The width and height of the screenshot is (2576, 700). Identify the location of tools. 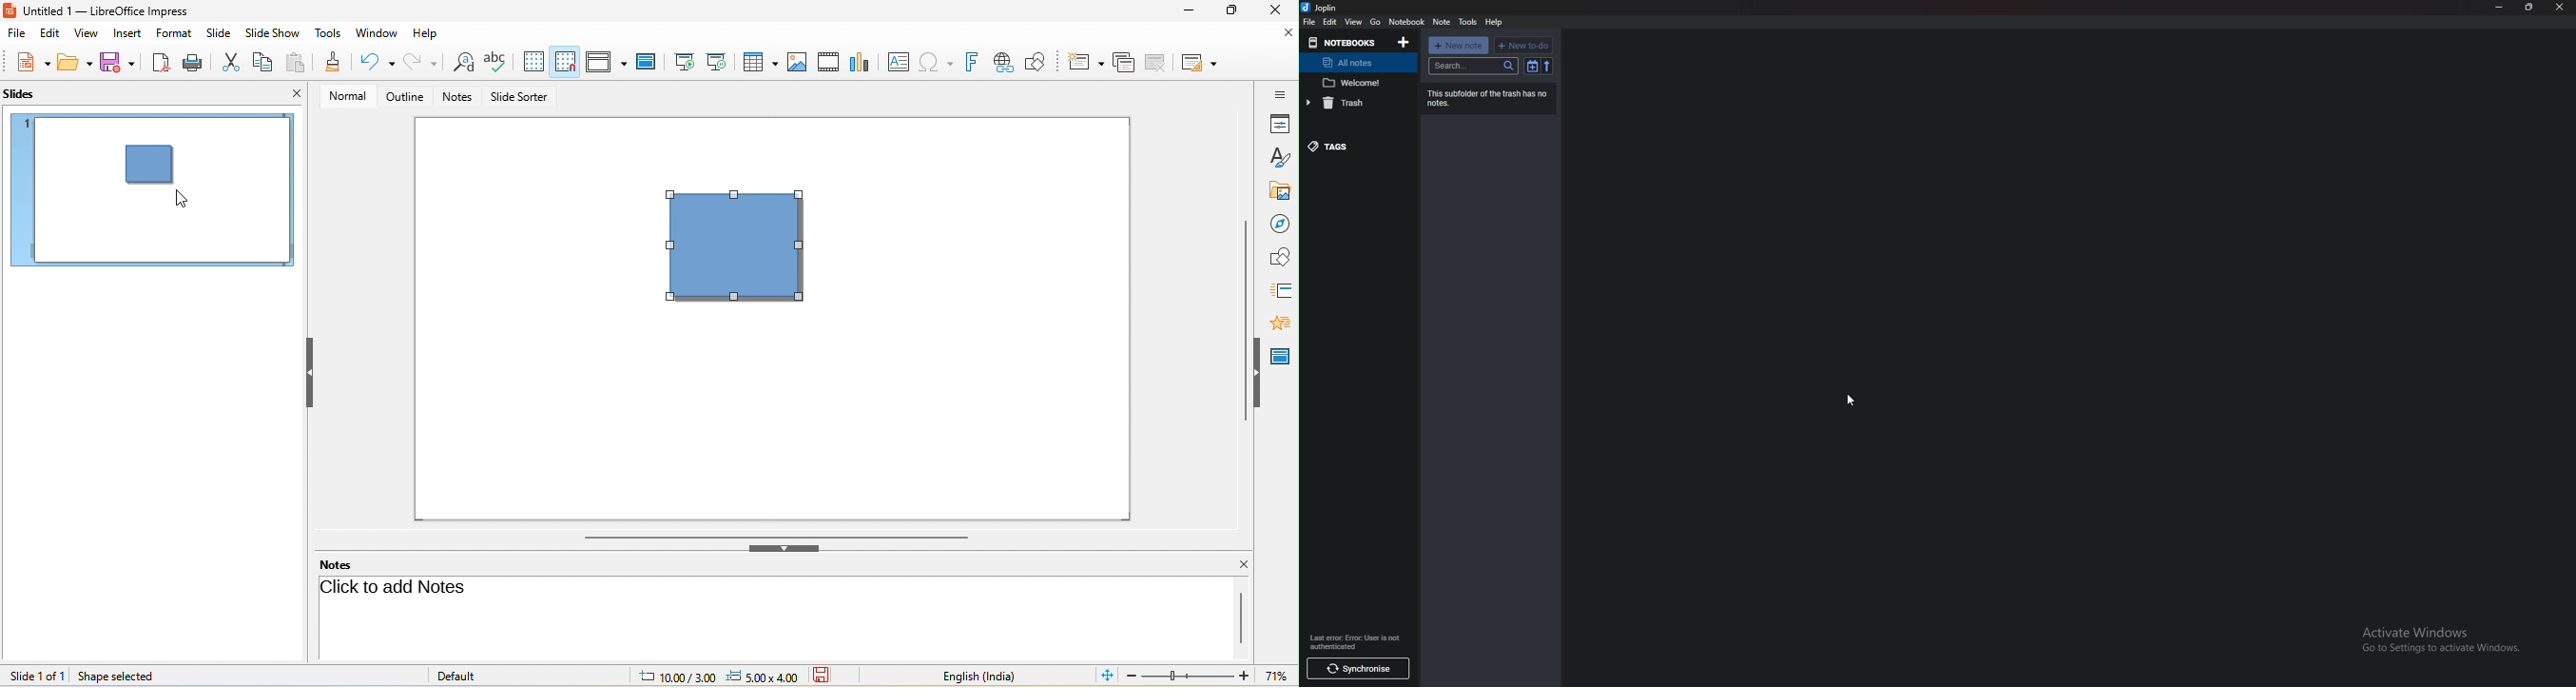
(1469, 22).